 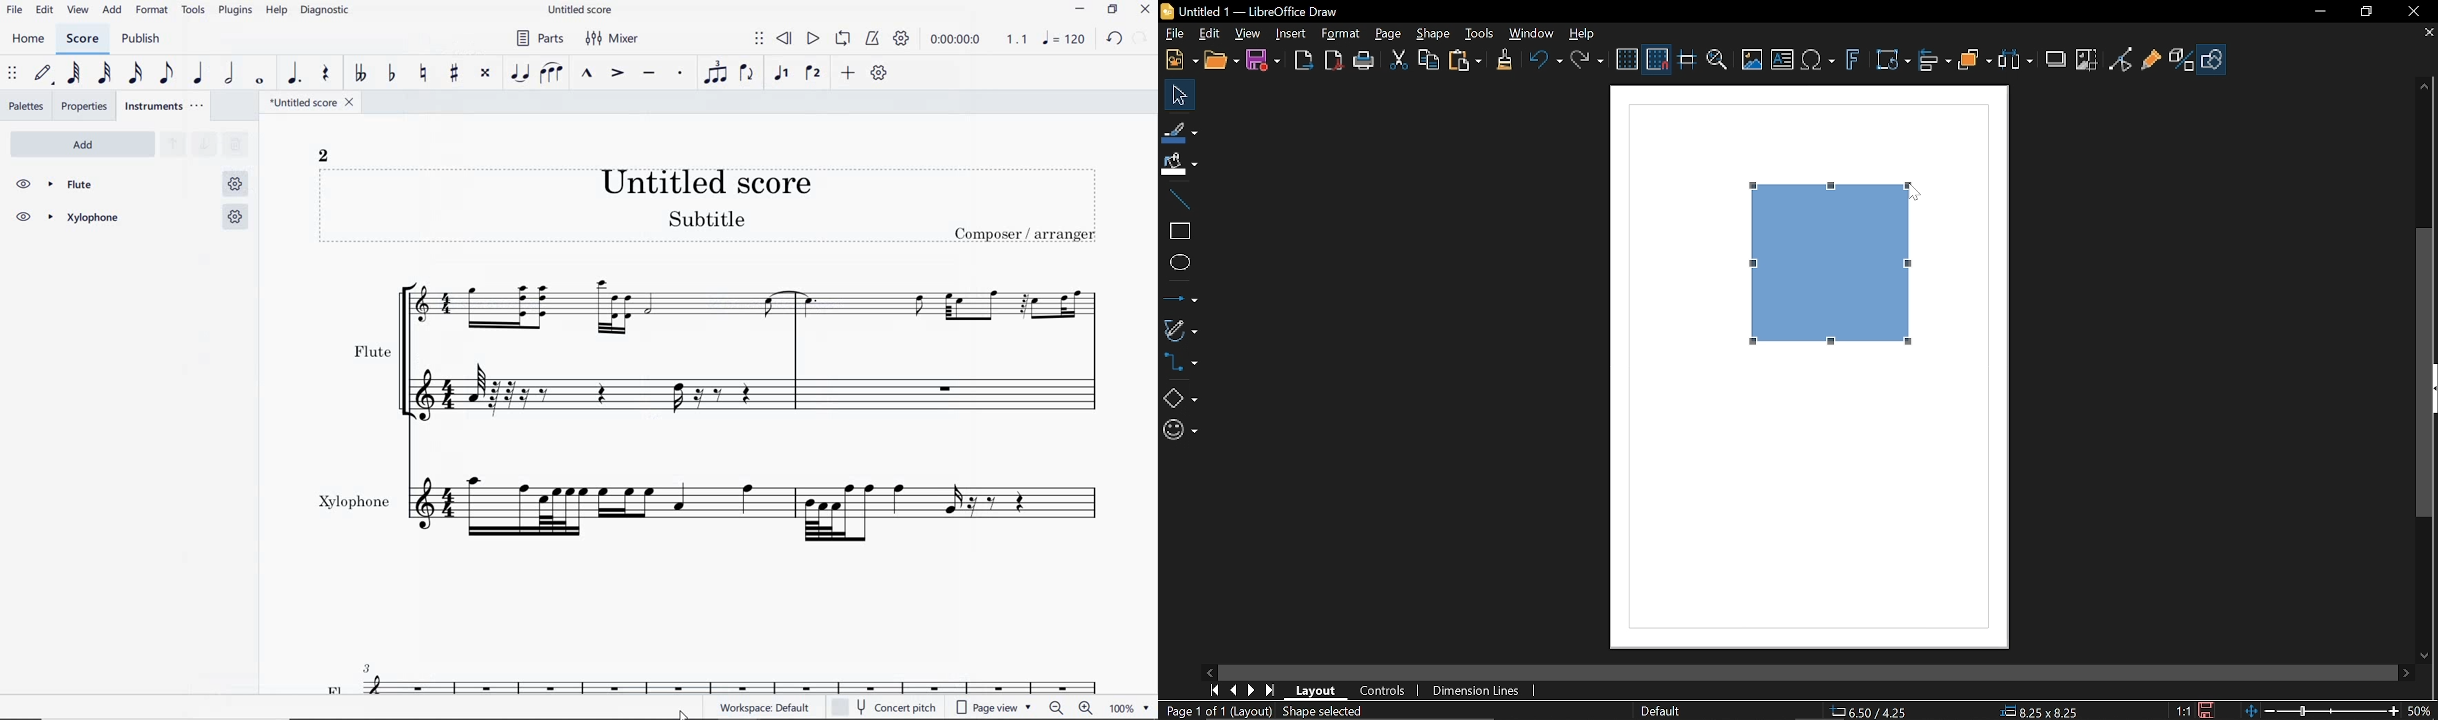 What do you see at coordinates (614, 39) in the screenshot?
I see `MIXER` at bounding box center [614, 39].